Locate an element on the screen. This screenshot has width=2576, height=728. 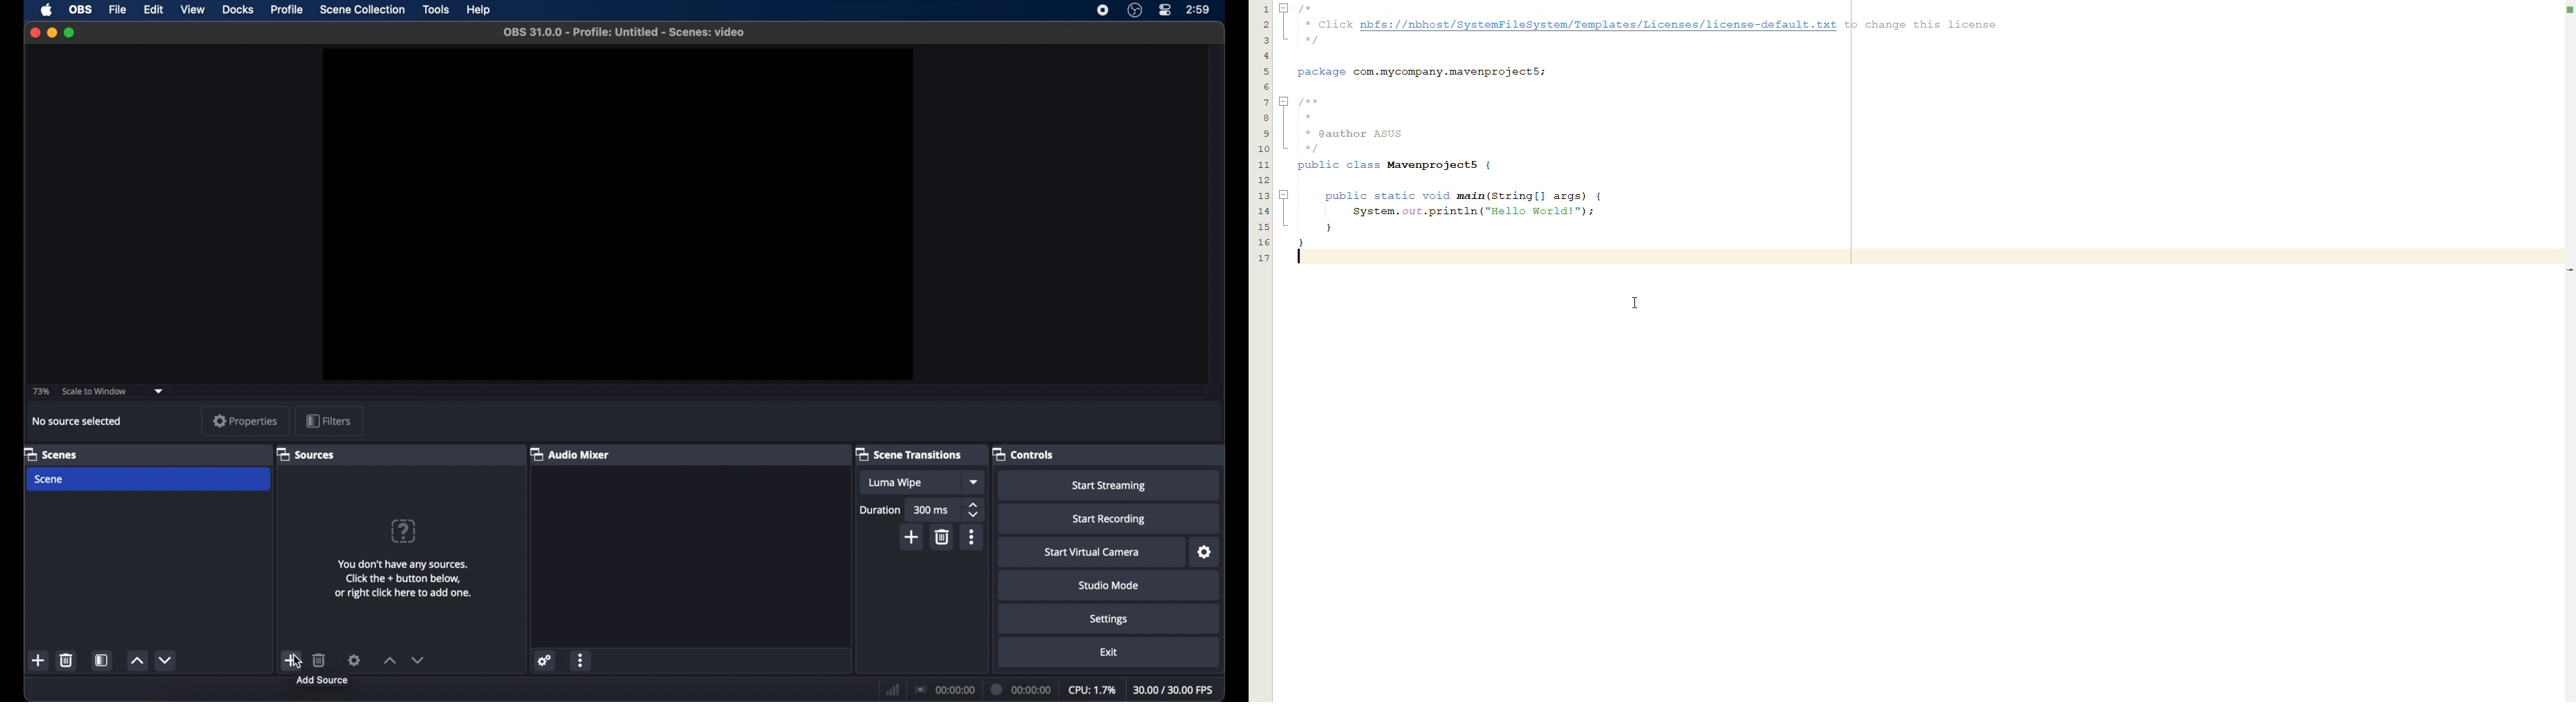
dropdown is located at coordinates (975, 482).